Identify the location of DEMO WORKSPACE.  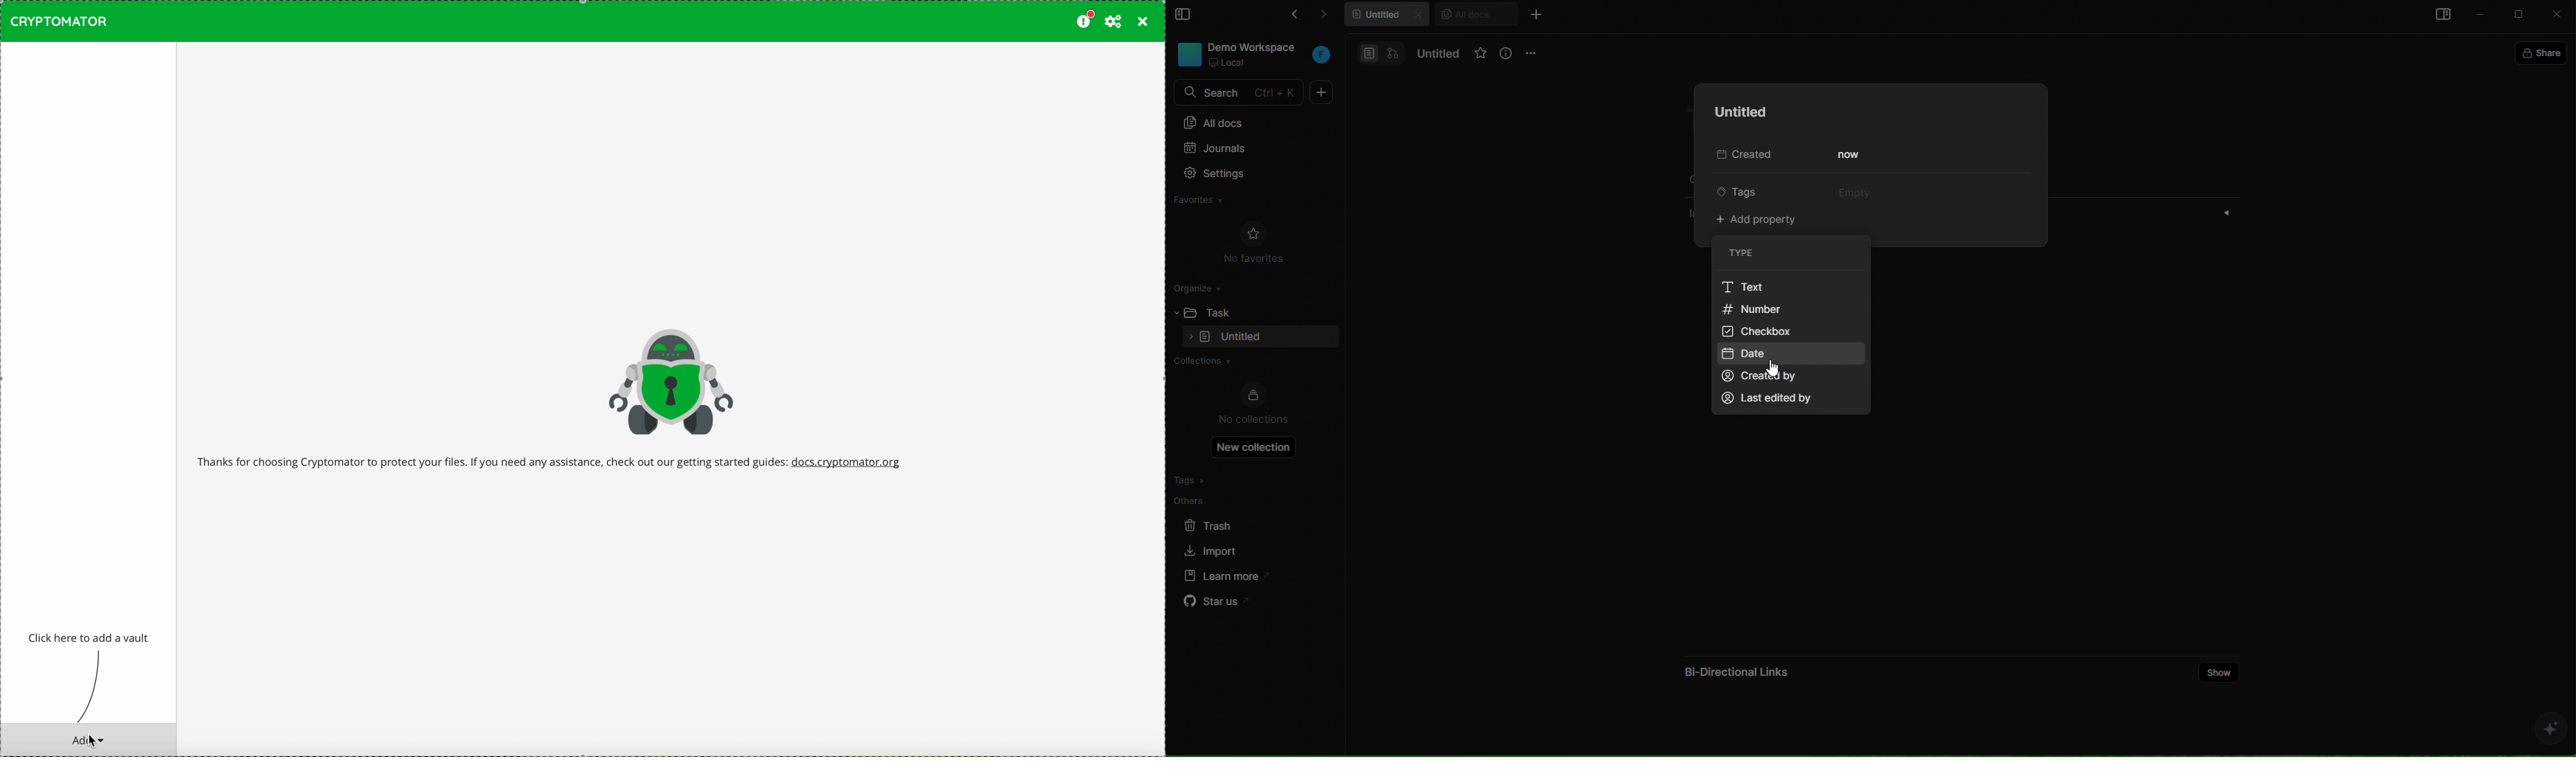
(1256, 46).